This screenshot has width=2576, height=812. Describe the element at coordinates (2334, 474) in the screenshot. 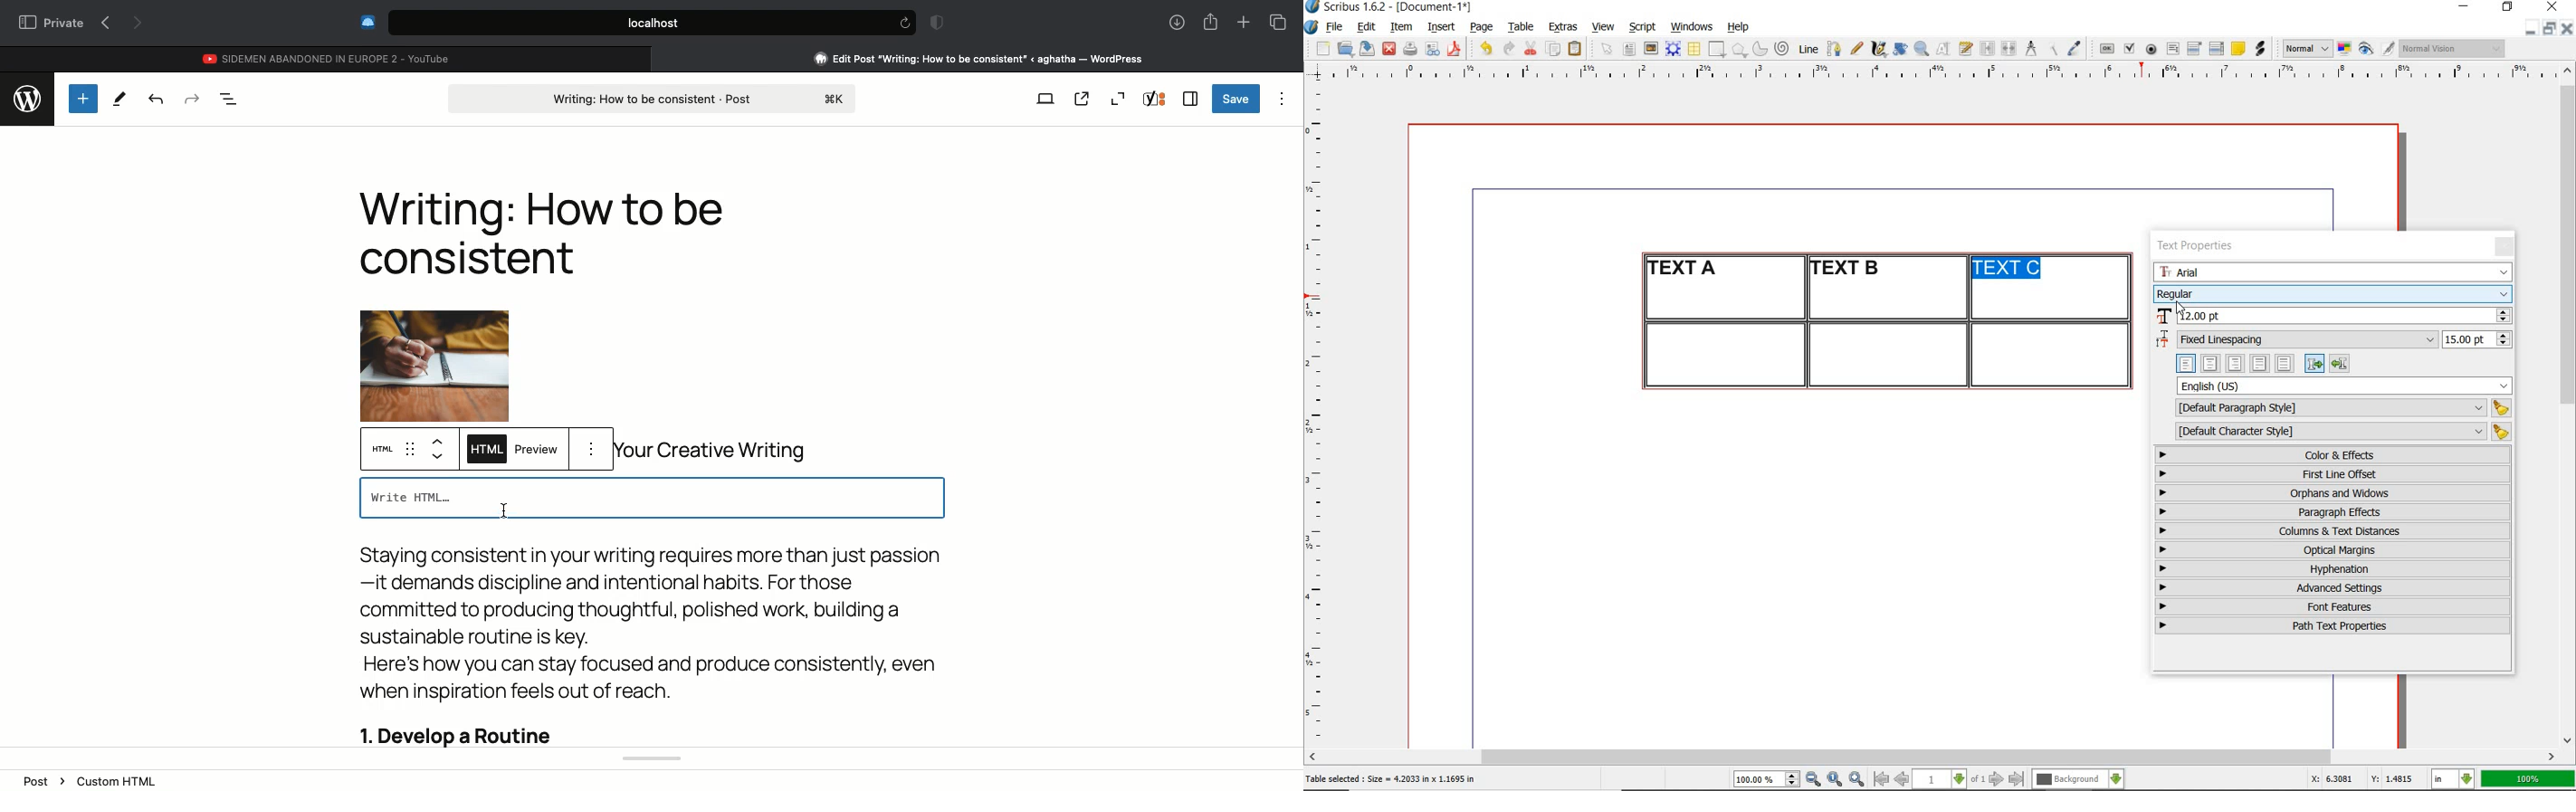

I see `first line offset` at that location.